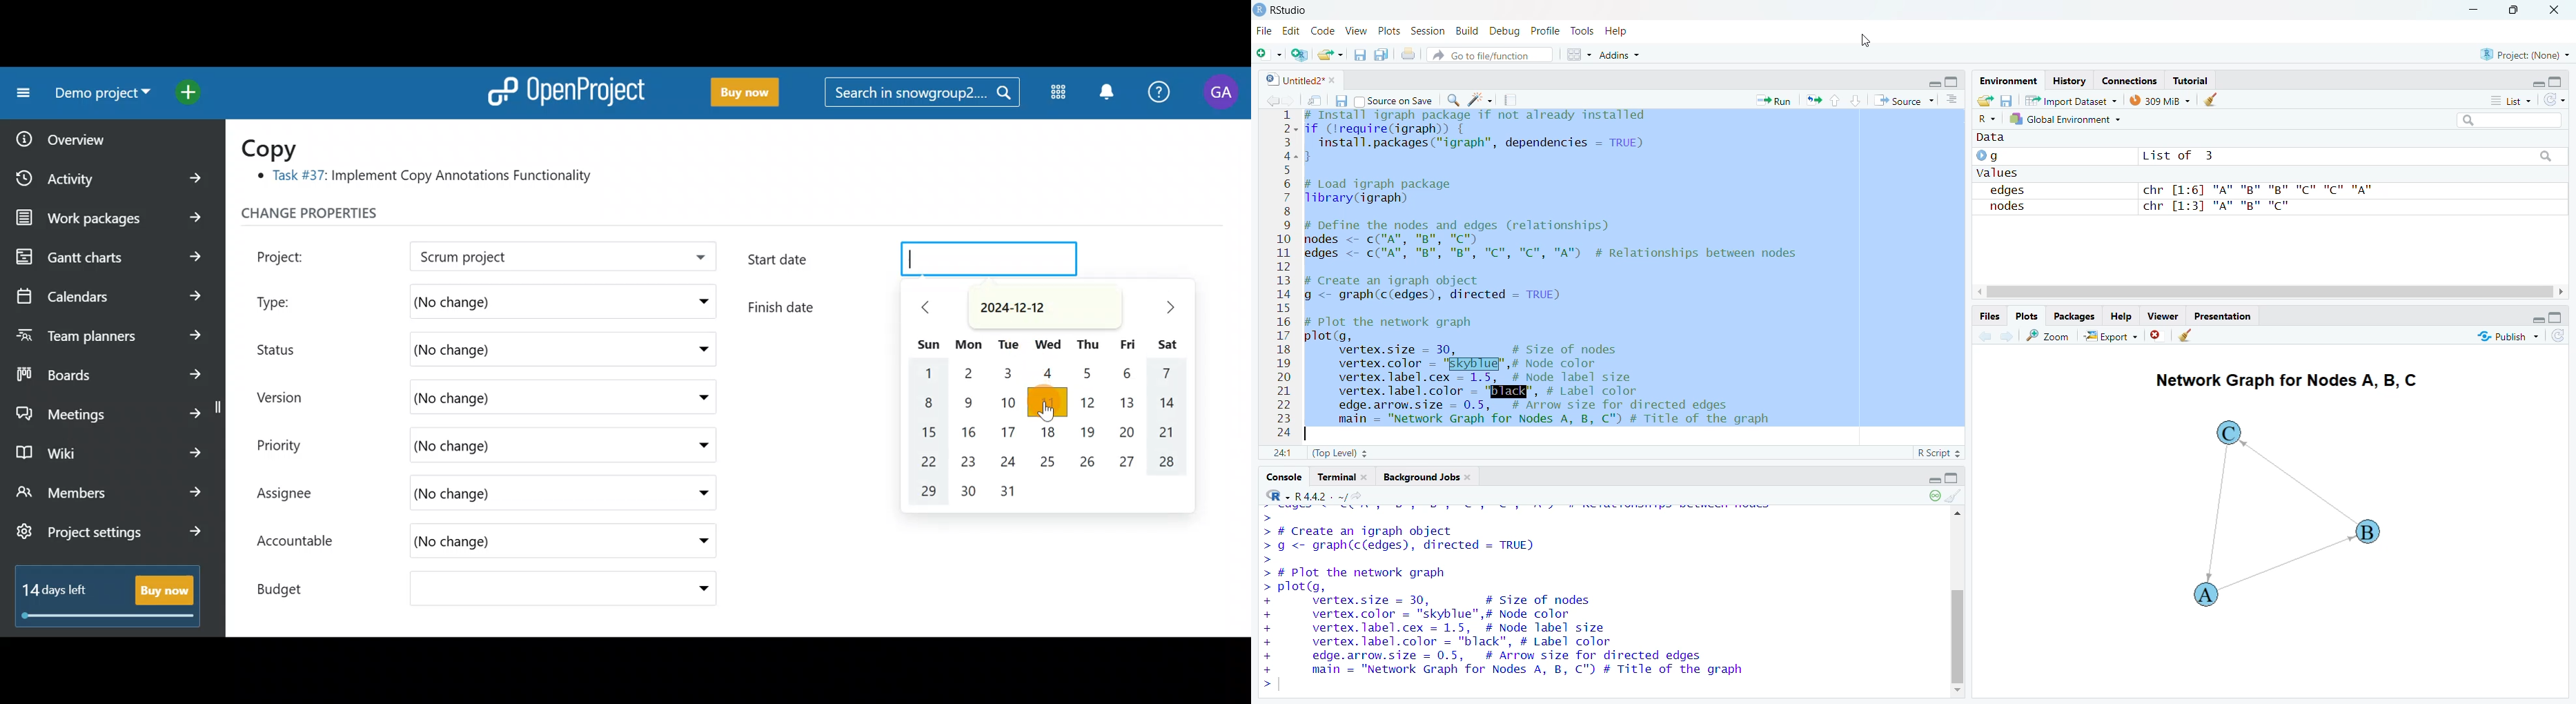 The height and width of the screenshot is (728, 2576). Describe the element at coordinates (1988, 119) in the screenshot. I see `R` at that location.